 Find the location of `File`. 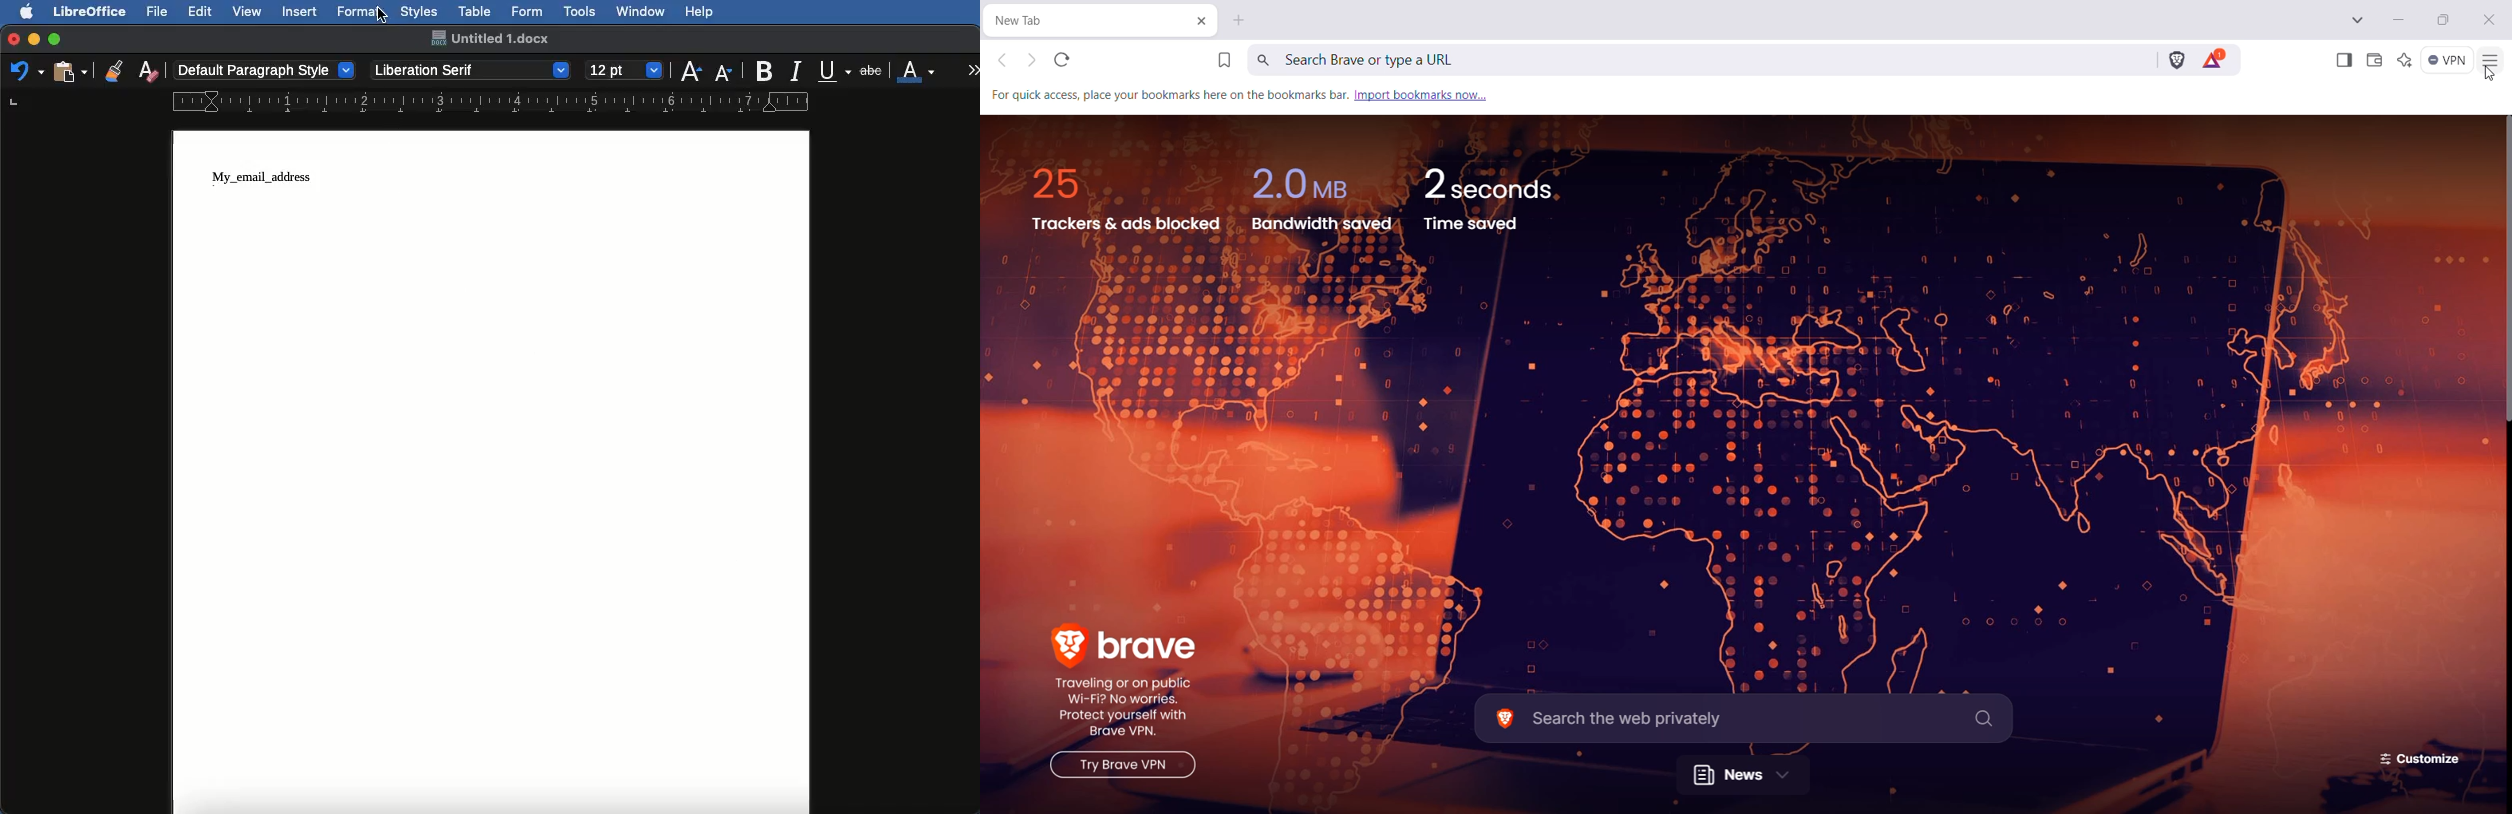

File is located at coordinates (159, 11).